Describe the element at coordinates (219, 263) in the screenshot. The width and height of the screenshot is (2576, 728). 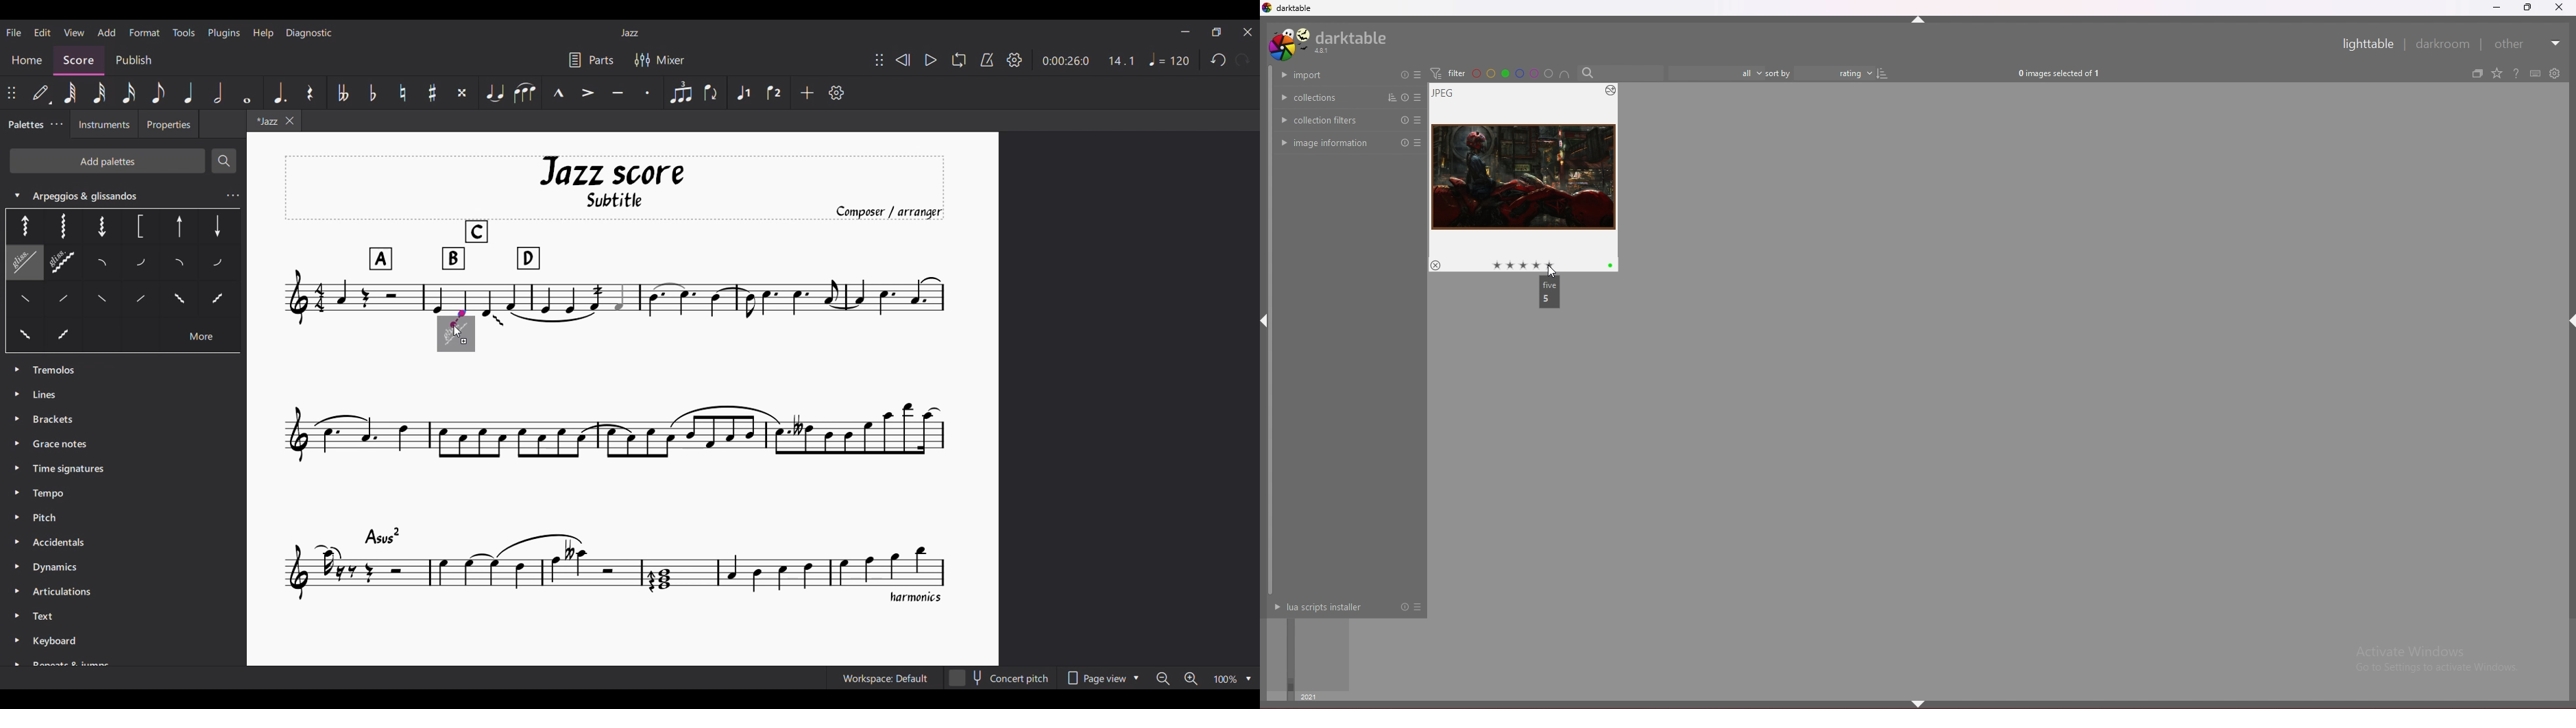
I see `Palate 13` at that location.